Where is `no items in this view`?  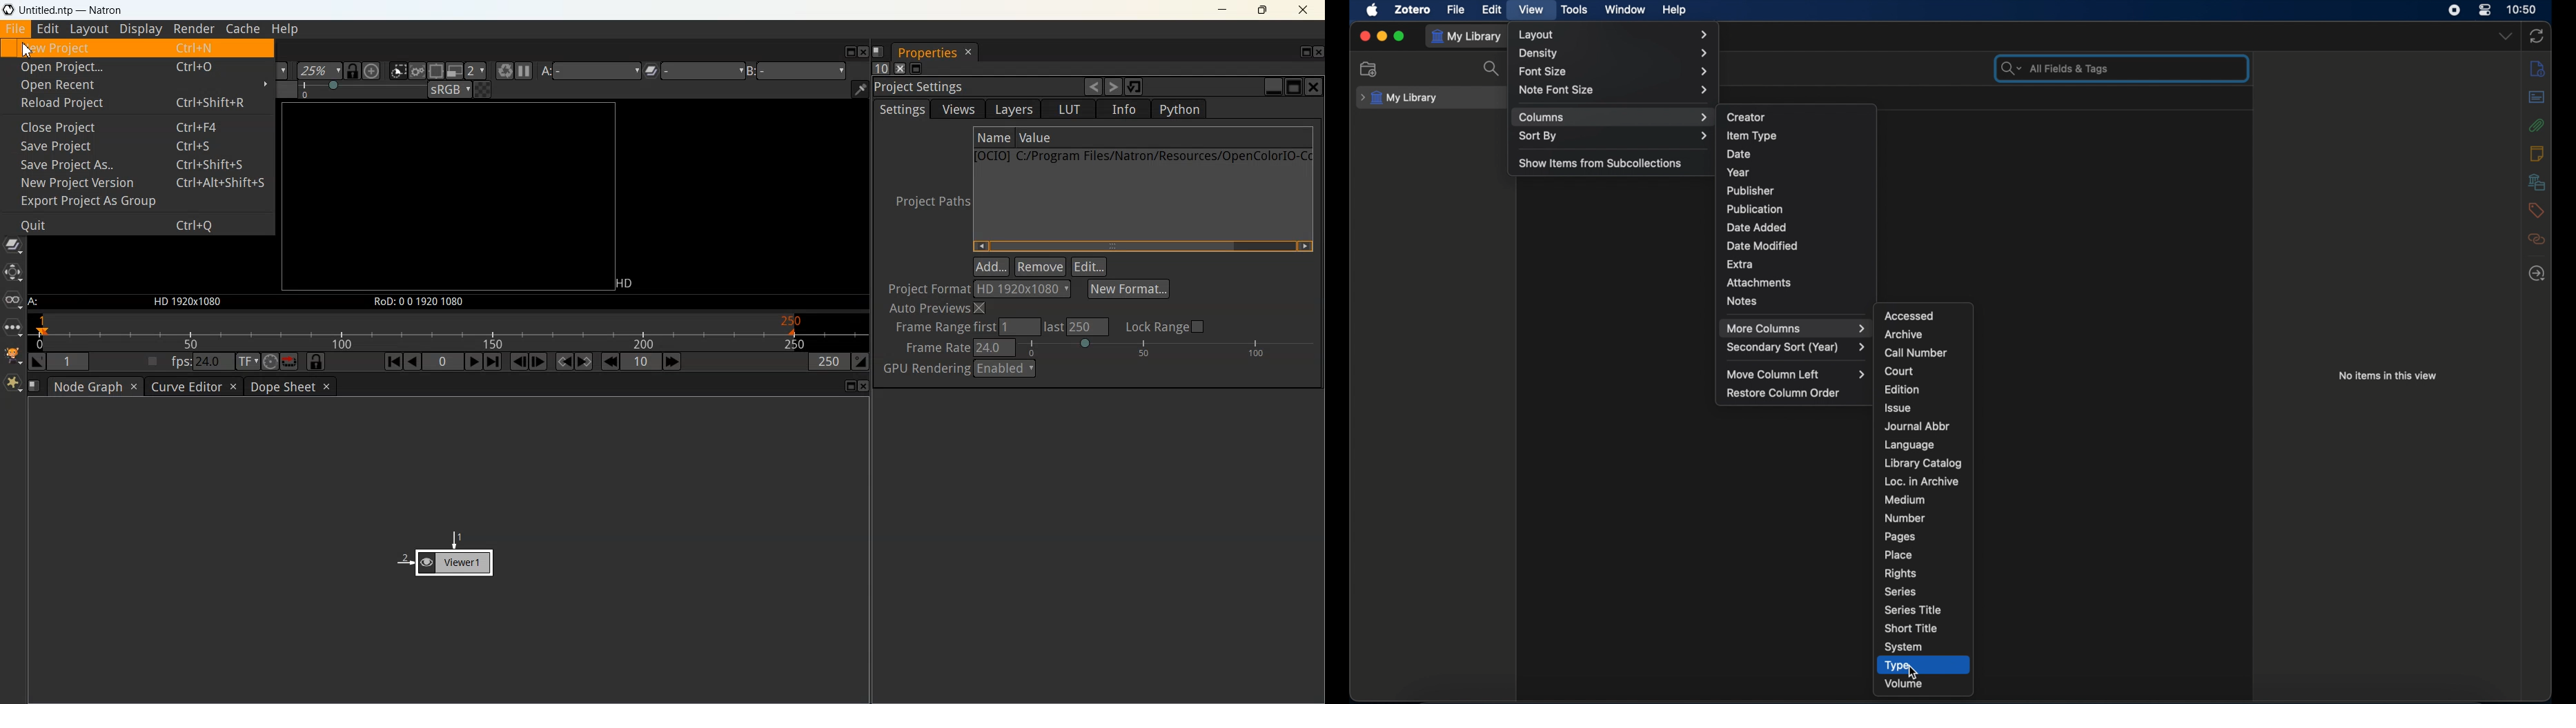 no items in this view is located at coordinates (2389, 375).